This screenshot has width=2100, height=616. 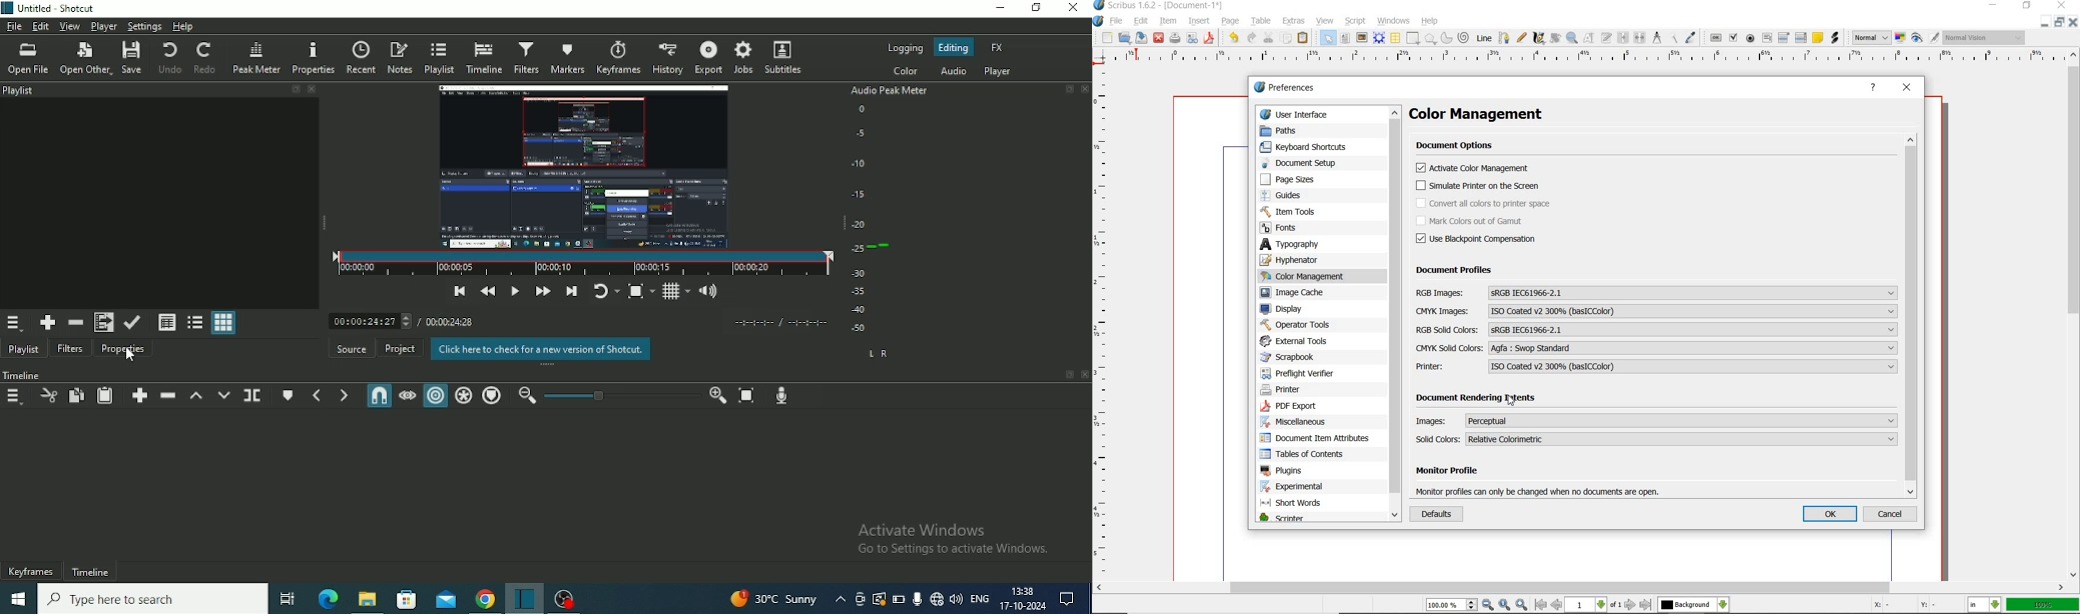 What do you see at coordinates (1478, 605) in the screenshot?
I see `zoom in/zoom to/zoom out` at bounding box center [1478, 605].